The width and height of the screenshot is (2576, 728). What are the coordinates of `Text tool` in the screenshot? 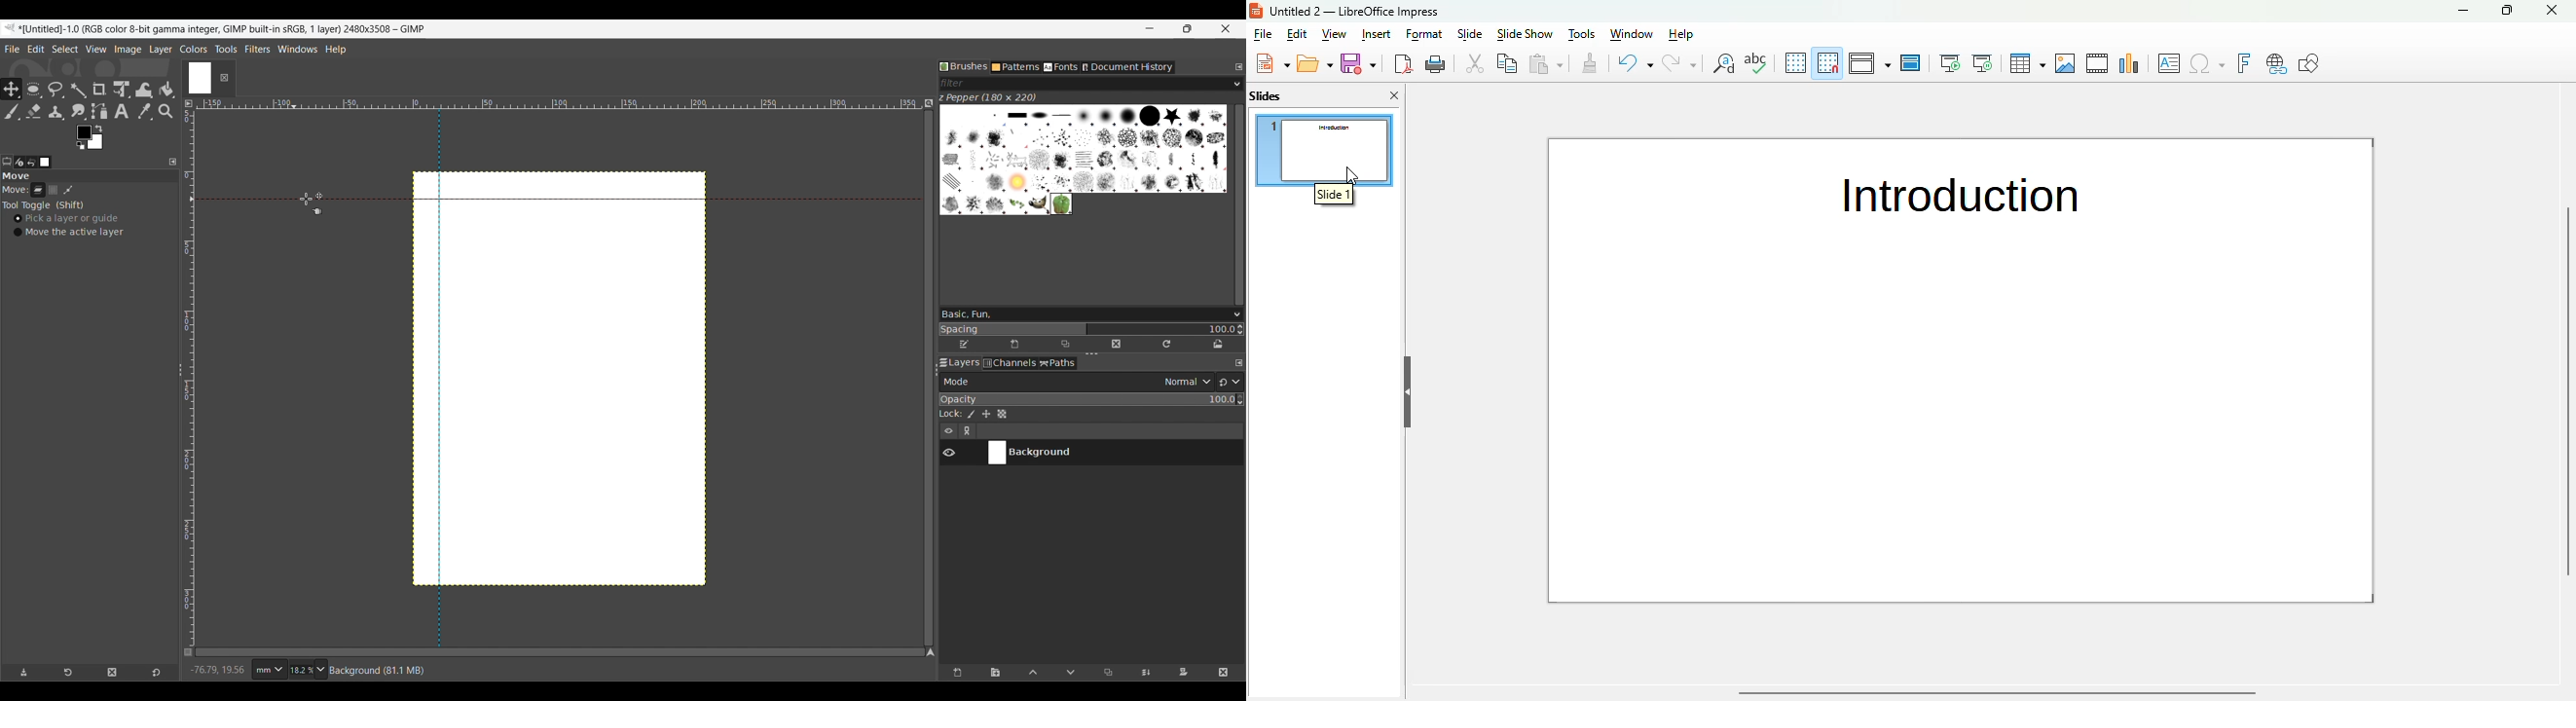 It's located at (122, 112).